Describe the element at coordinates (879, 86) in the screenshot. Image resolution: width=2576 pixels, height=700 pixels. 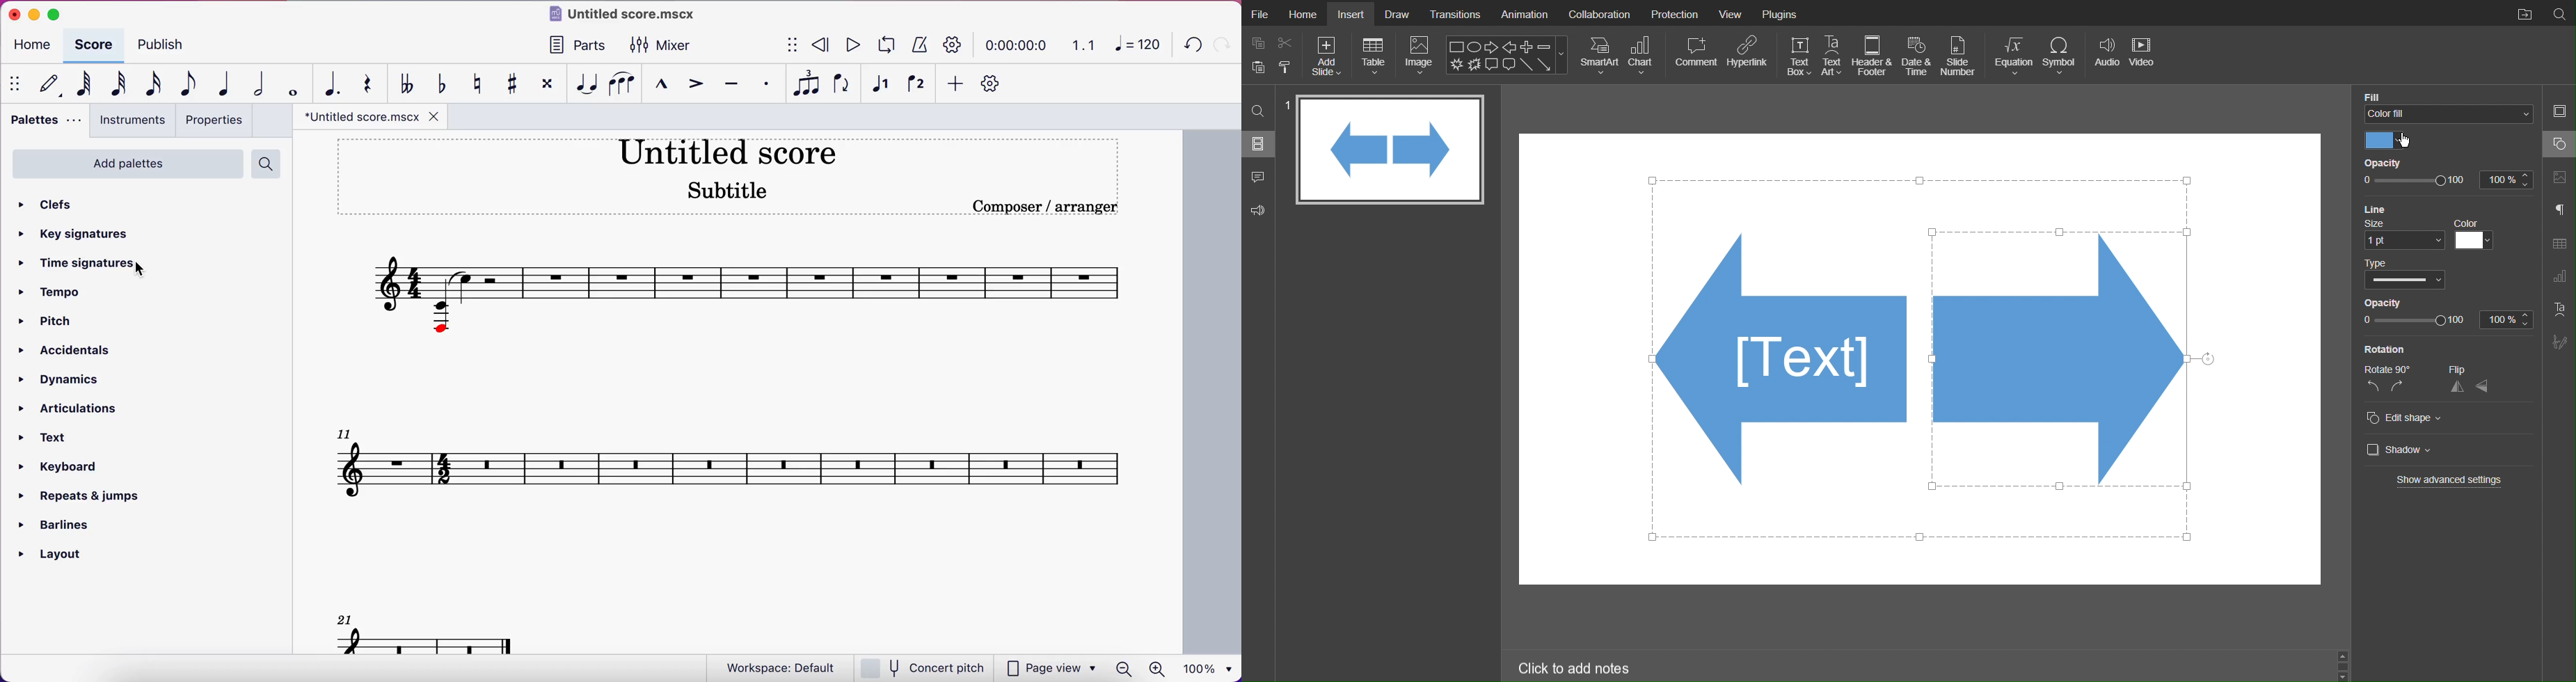
I see `voice1` at that location.